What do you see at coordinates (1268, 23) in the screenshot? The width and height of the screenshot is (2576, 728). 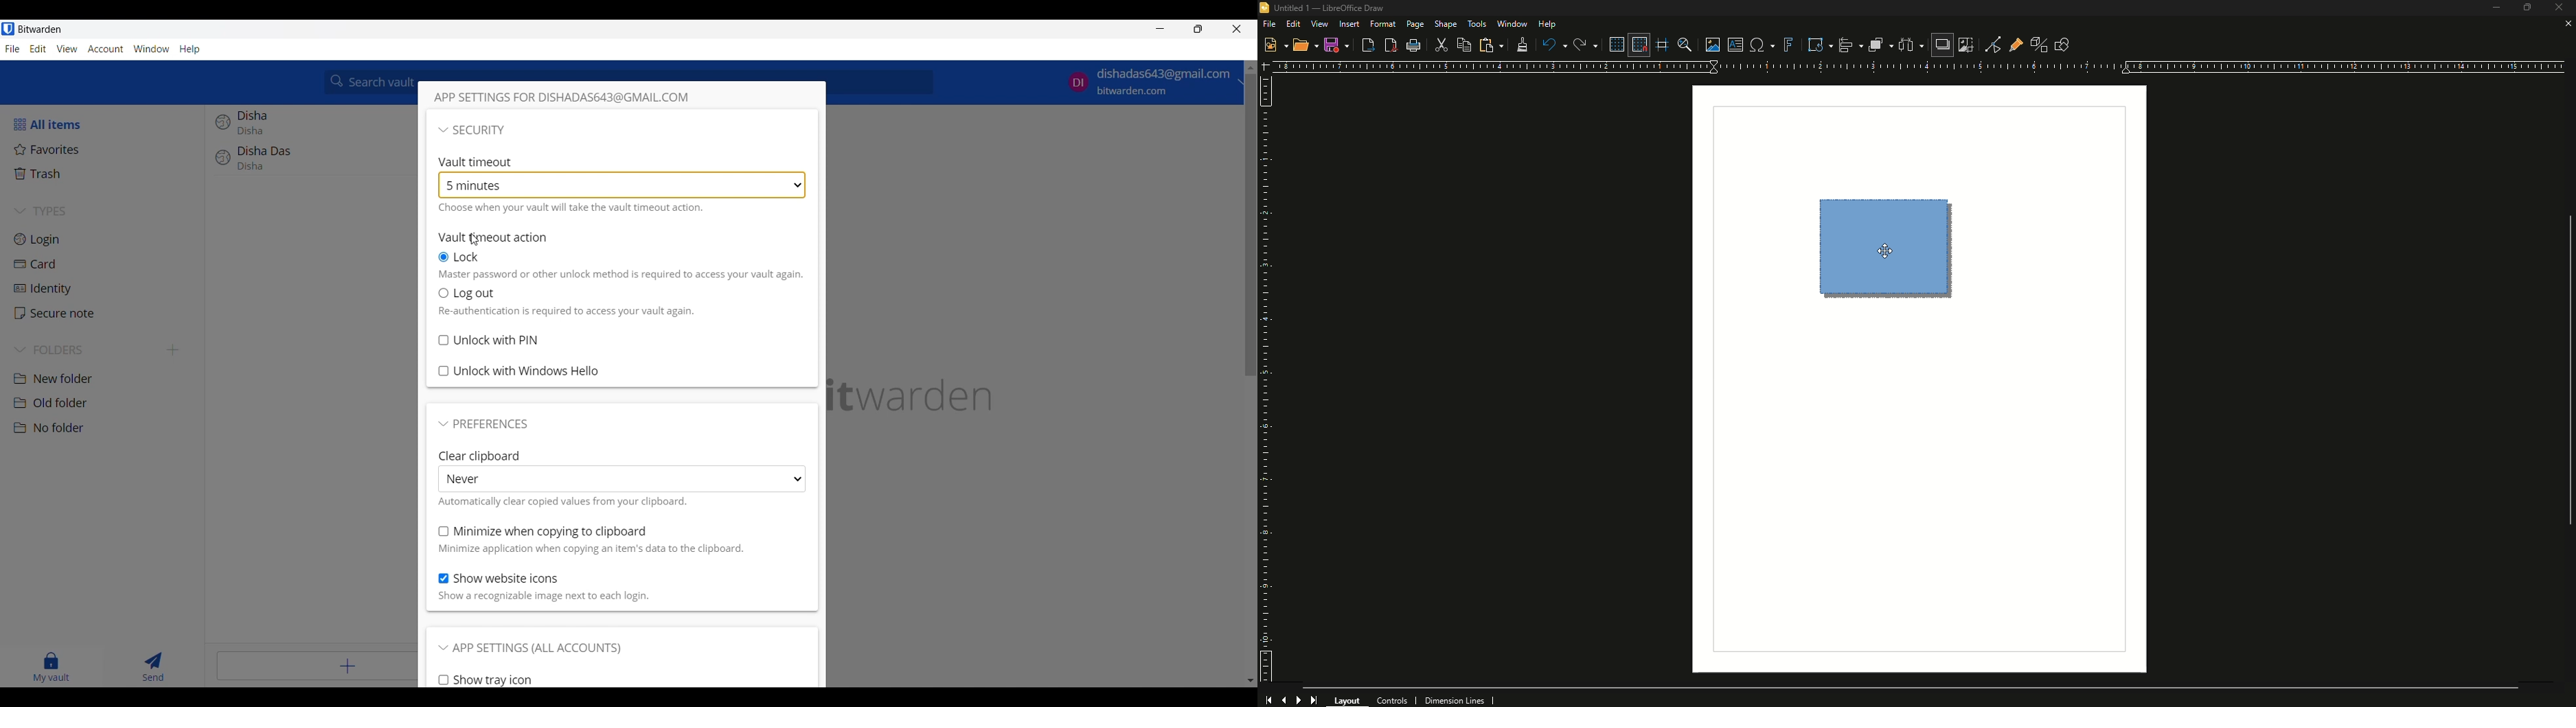 I see `File` at bounding box center [1268, 23].